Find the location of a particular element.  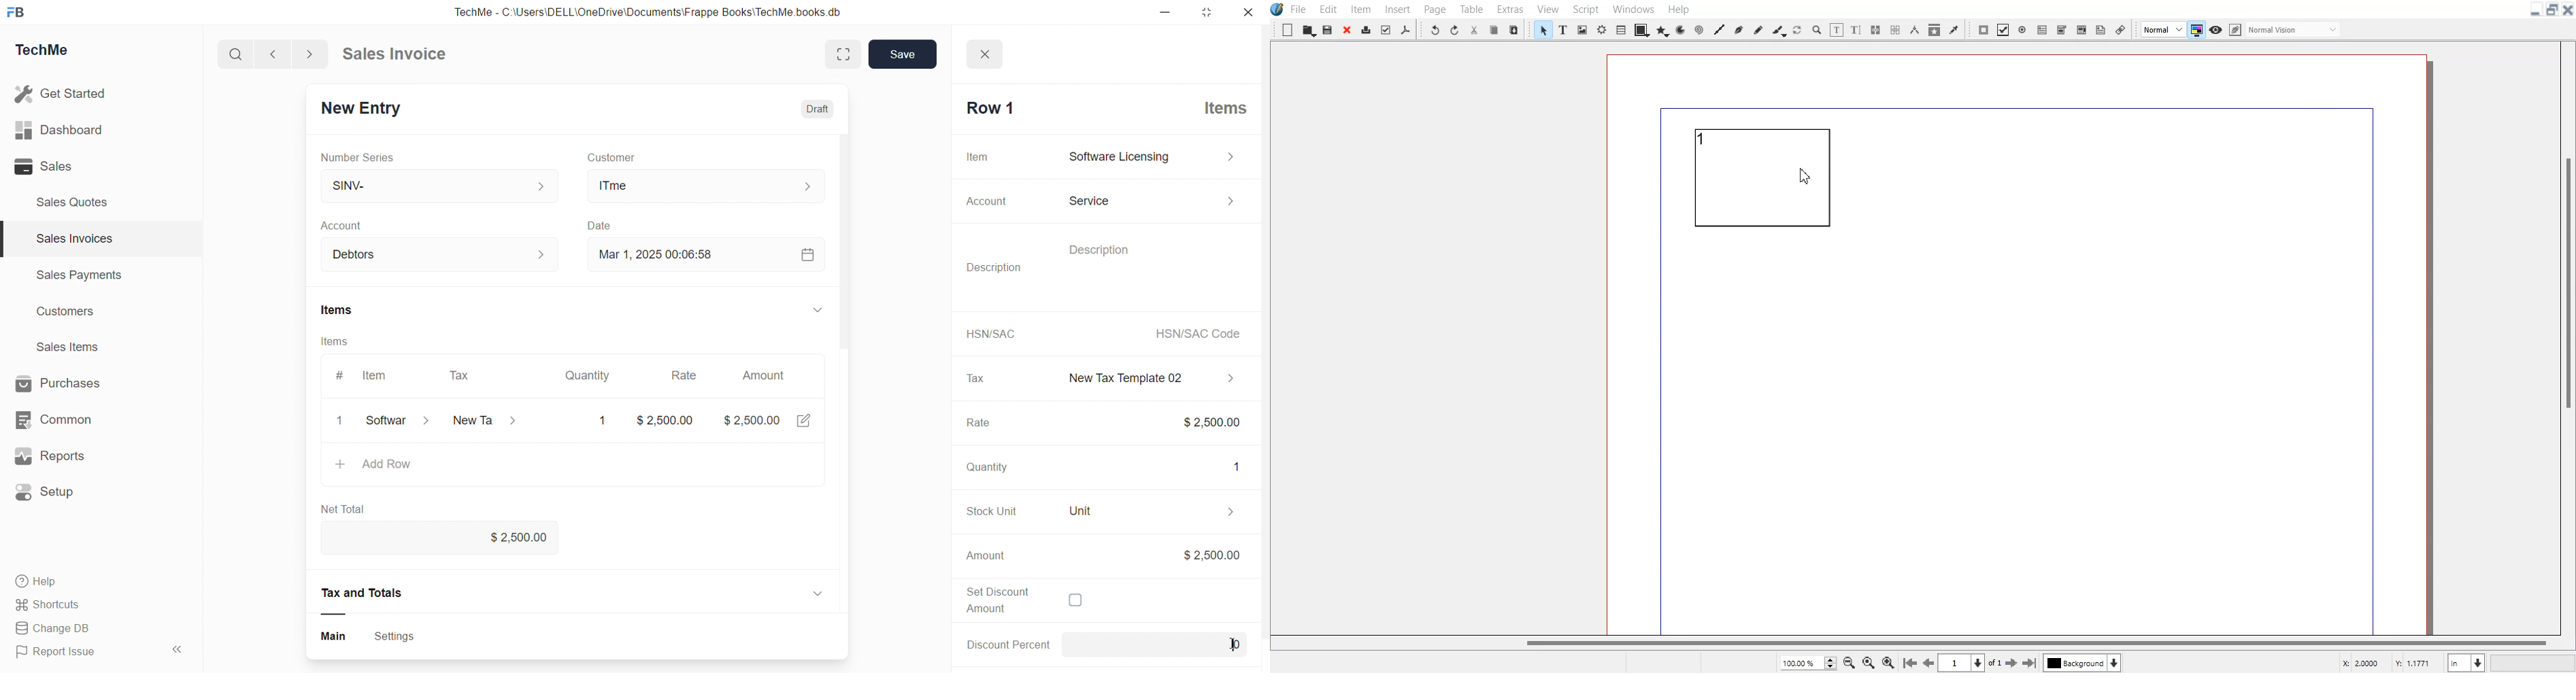

Full width is located at coordinates (832, 53).